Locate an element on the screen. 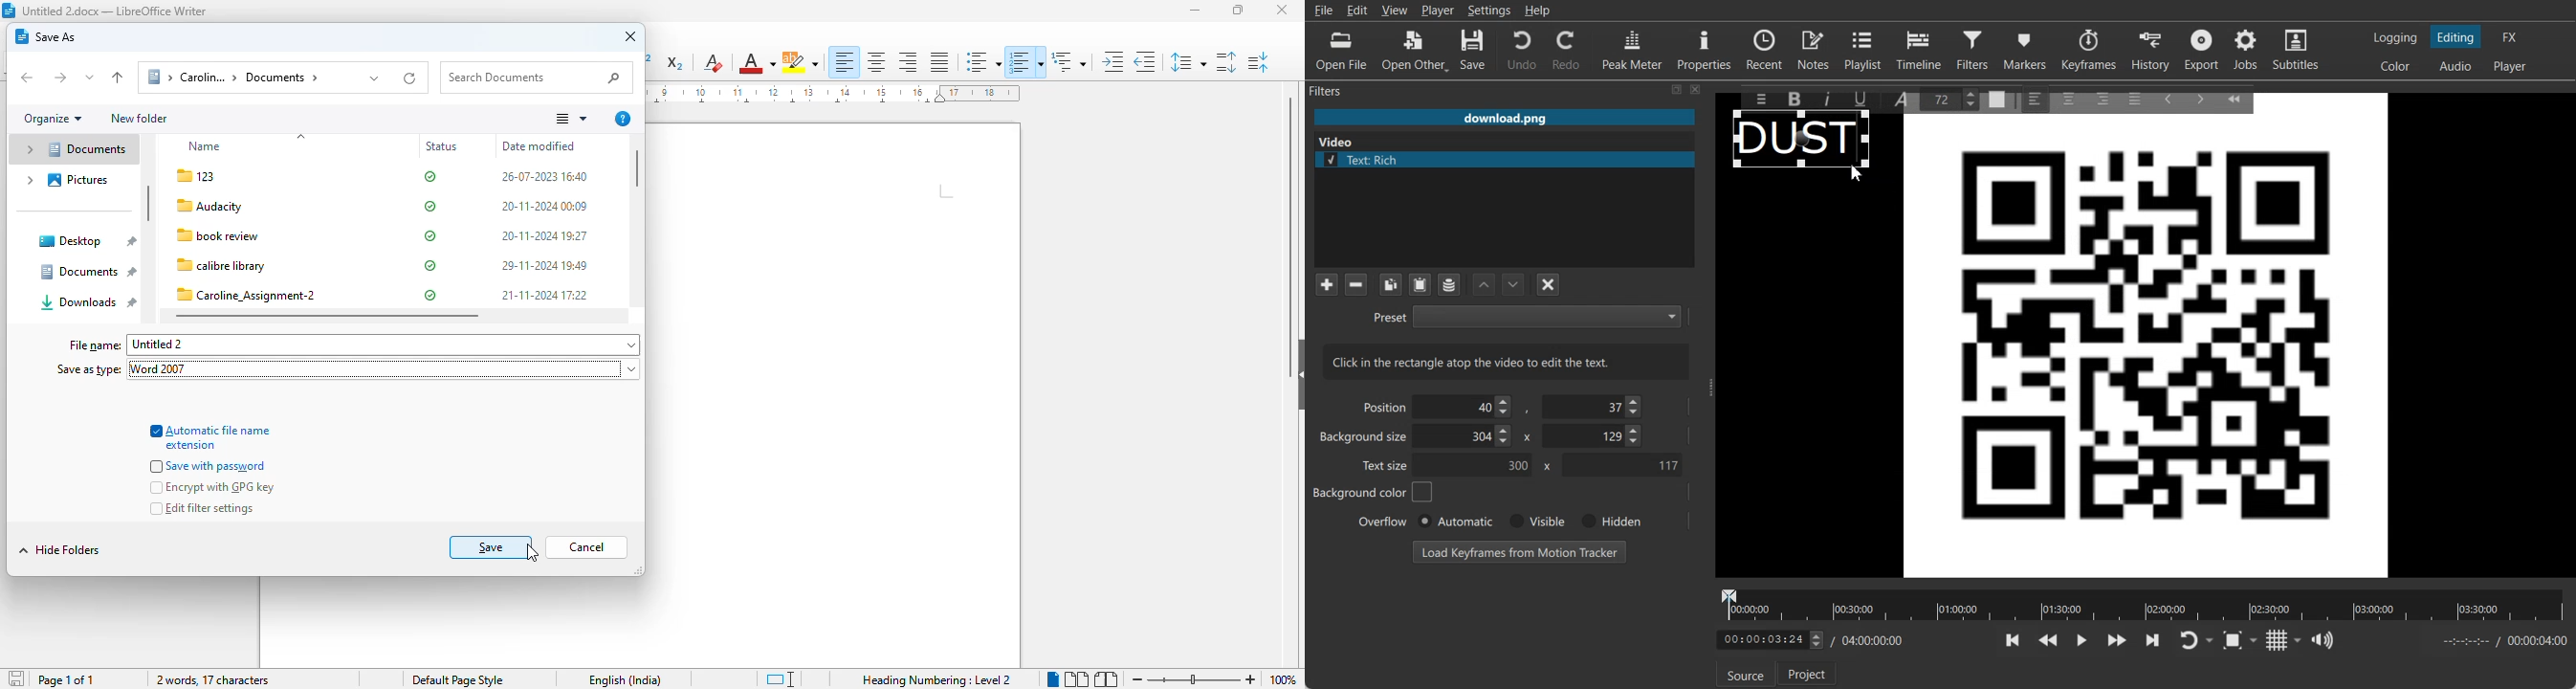 The height and width of the screenshot is (700, 2576). Timing  is located at coordinates (1869, 642).